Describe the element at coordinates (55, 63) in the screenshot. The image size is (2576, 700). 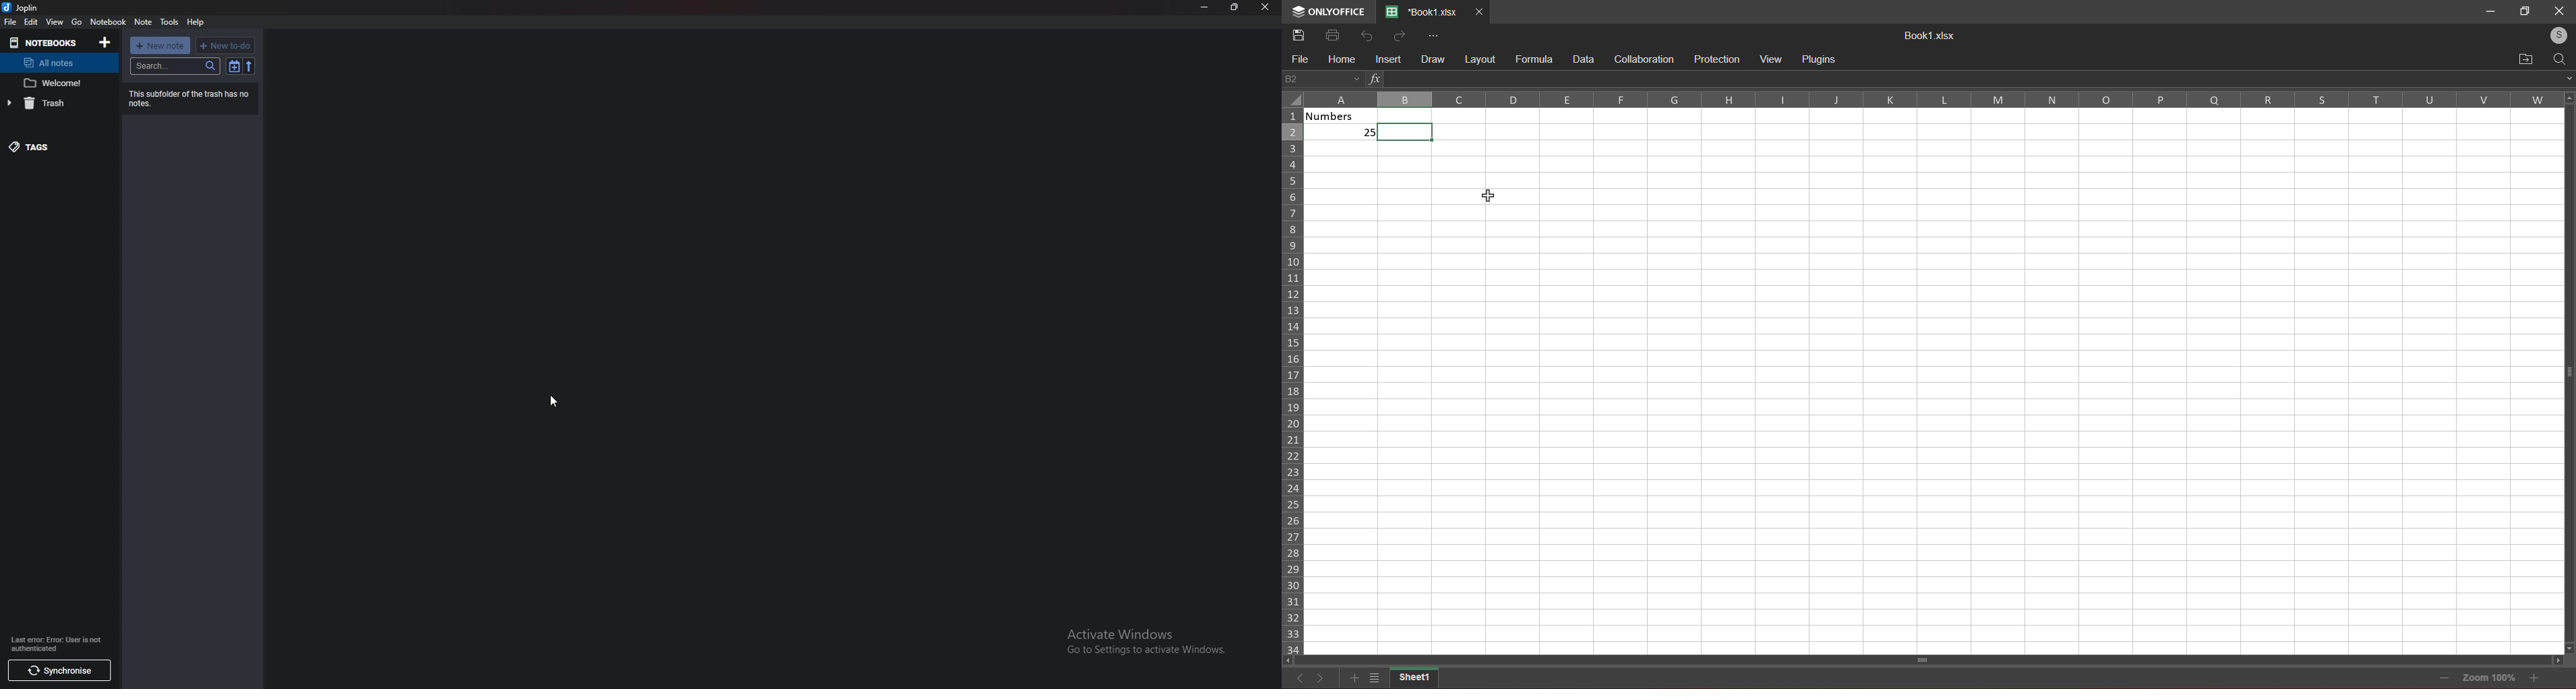
I see `all notes` at that location.